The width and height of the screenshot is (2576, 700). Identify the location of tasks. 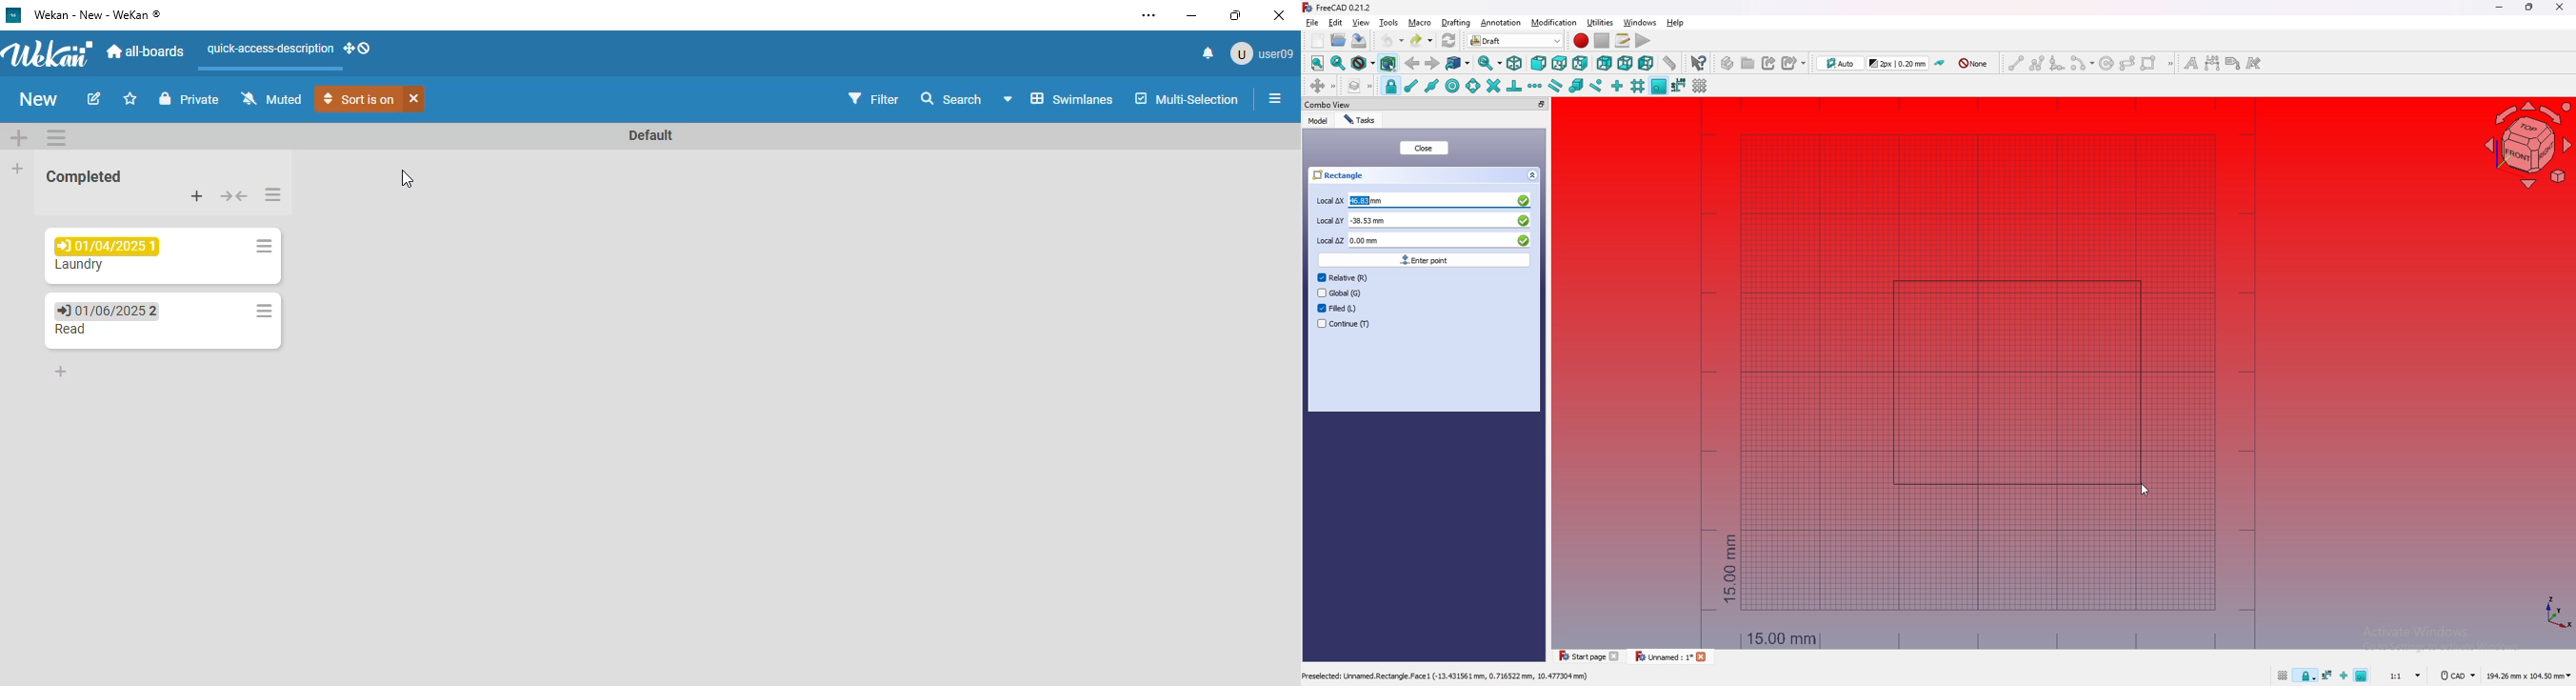
(1363, 120).